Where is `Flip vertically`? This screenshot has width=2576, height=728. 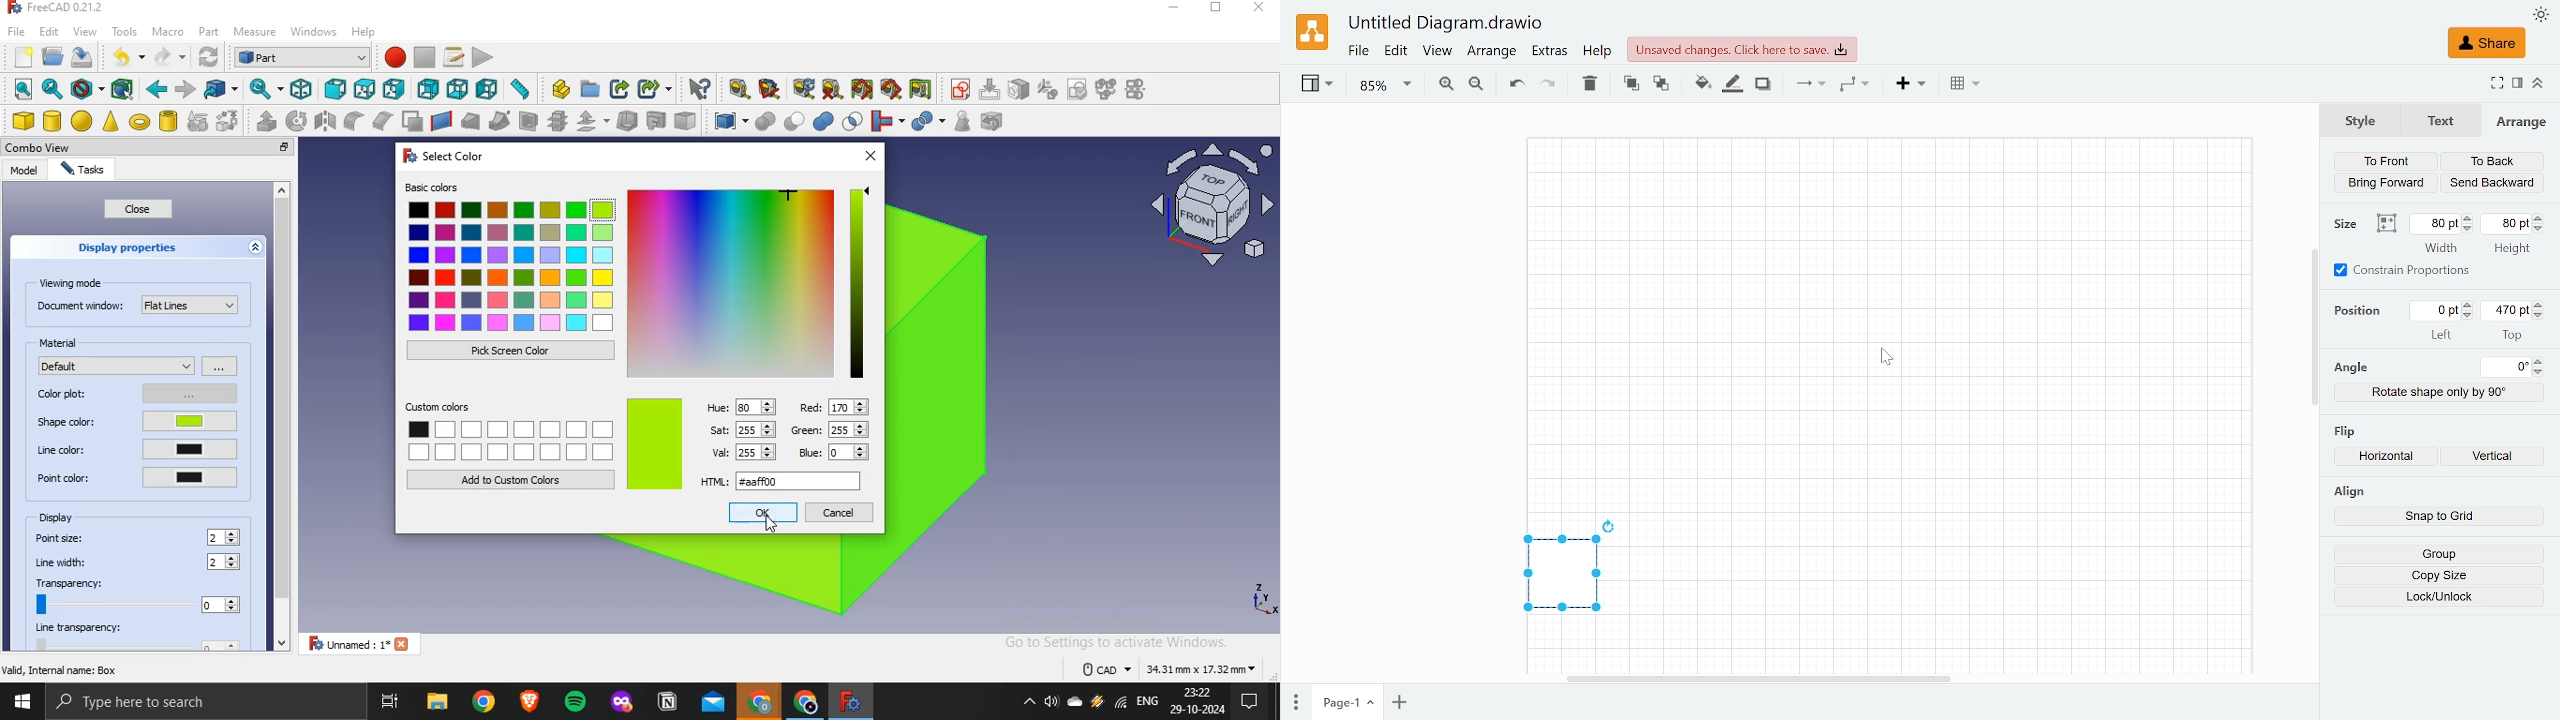
Flip vertically is located at coordinates (2498, 458).